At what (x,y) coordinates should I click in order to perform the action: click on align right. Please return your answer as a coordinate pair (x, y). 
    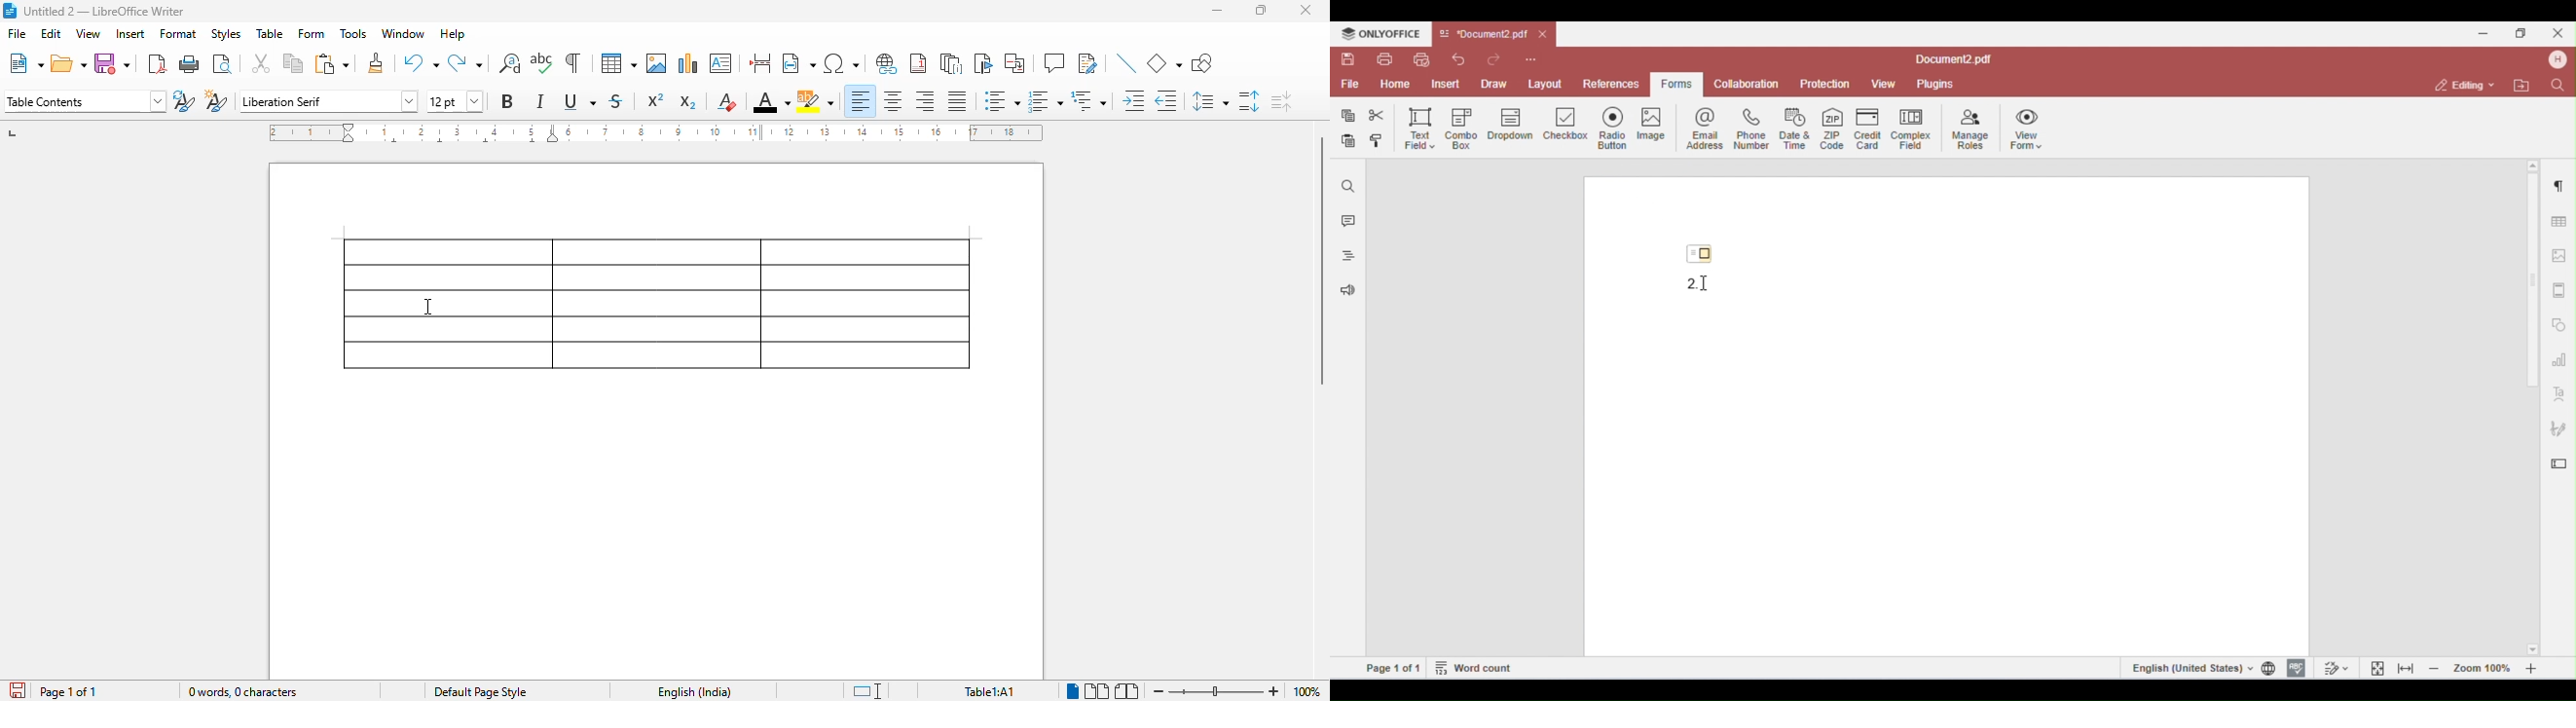
    Looking at the image, I should click on (924, 101).